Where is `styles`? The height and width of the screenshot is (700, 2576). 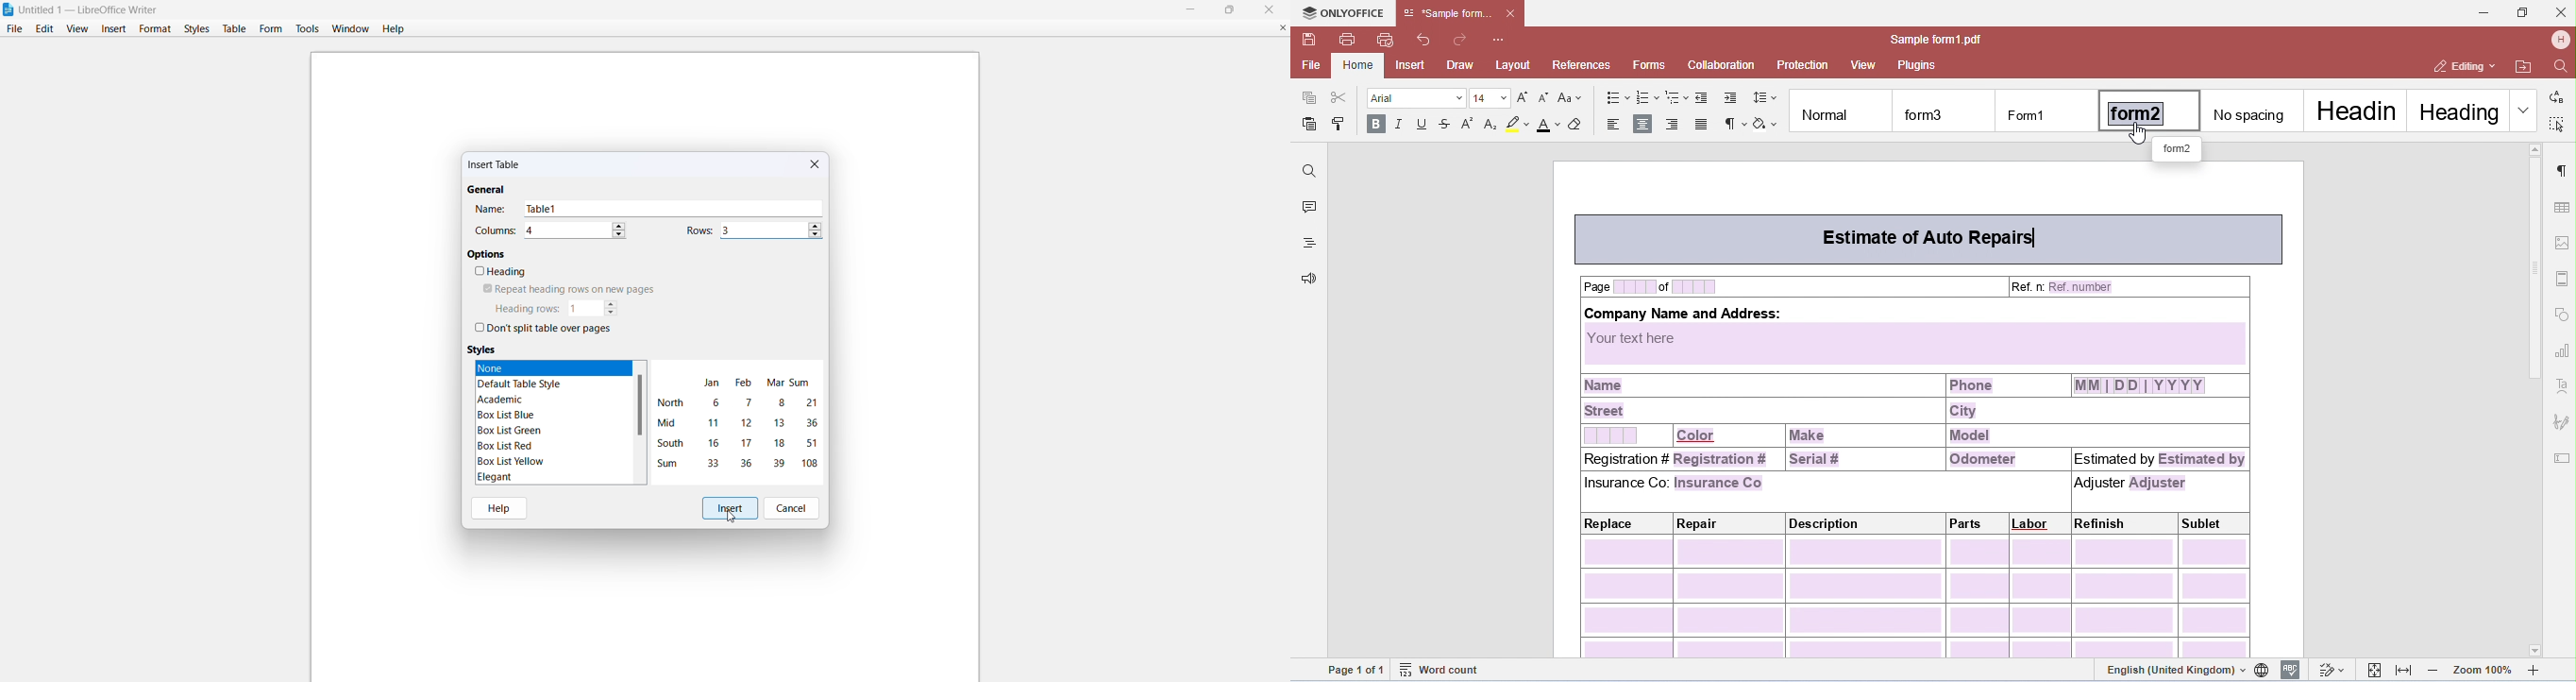 styles is located at coordinates (195, 28).